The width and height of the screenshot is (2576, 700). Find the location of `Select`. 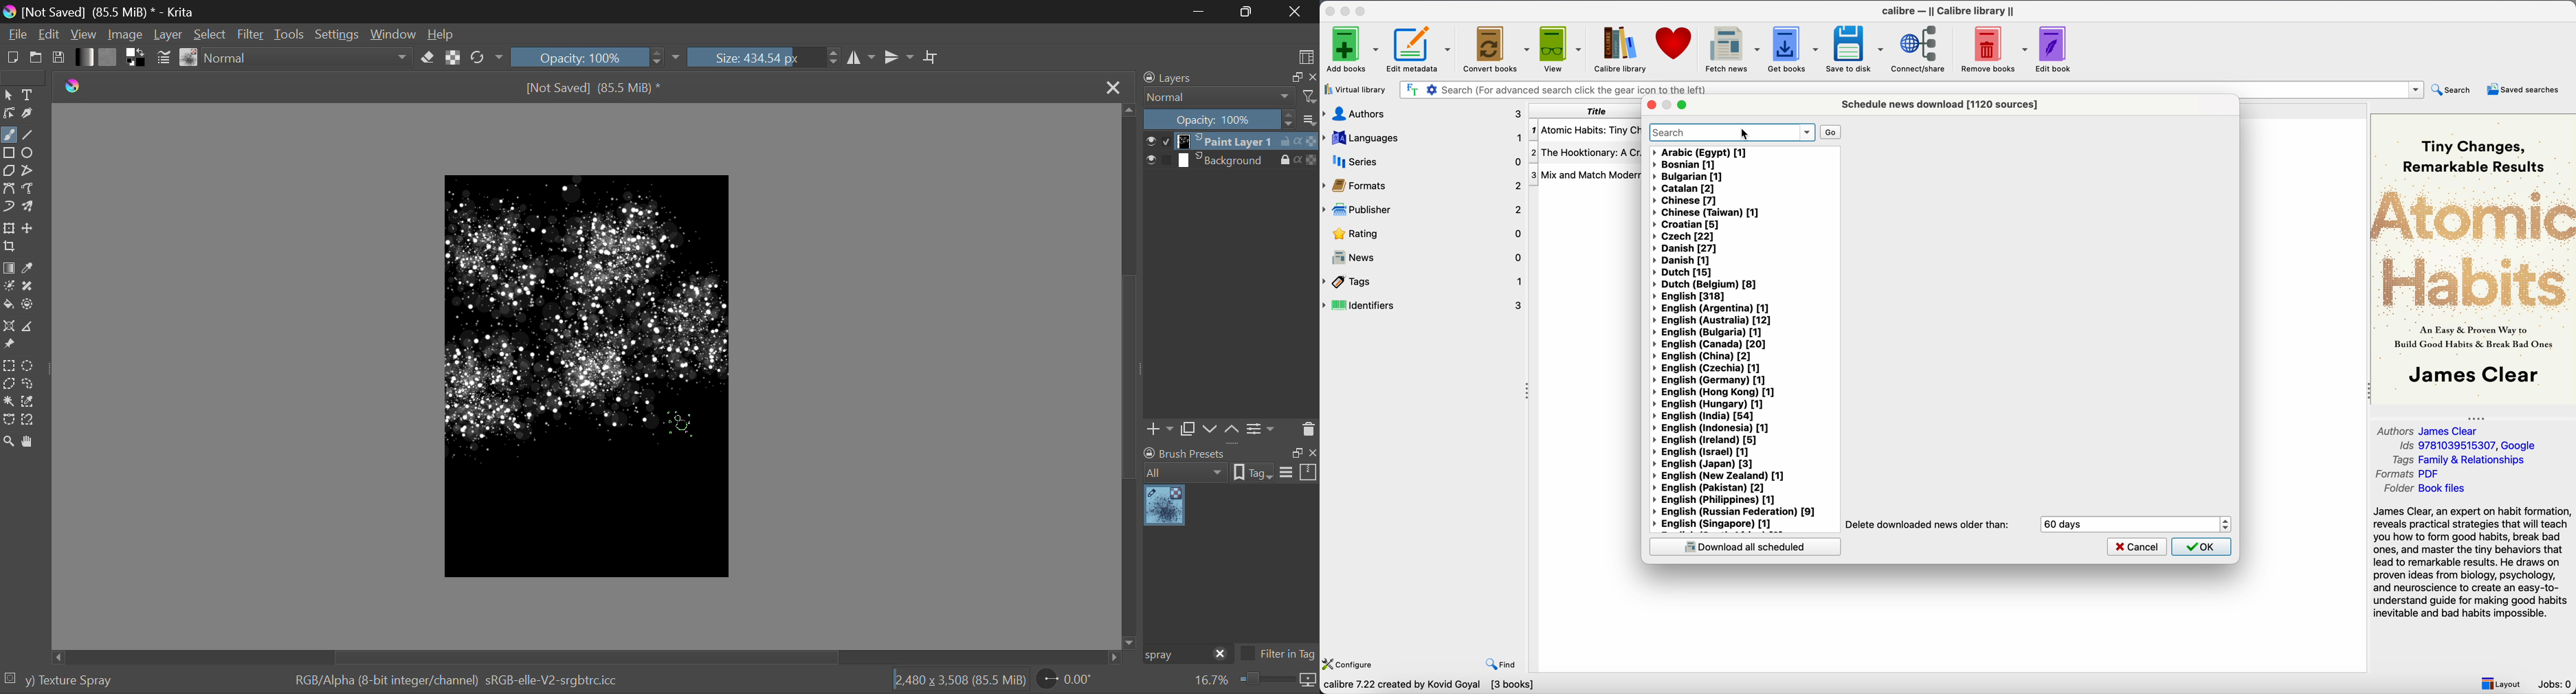

Select is located at coordinates (8, 95).